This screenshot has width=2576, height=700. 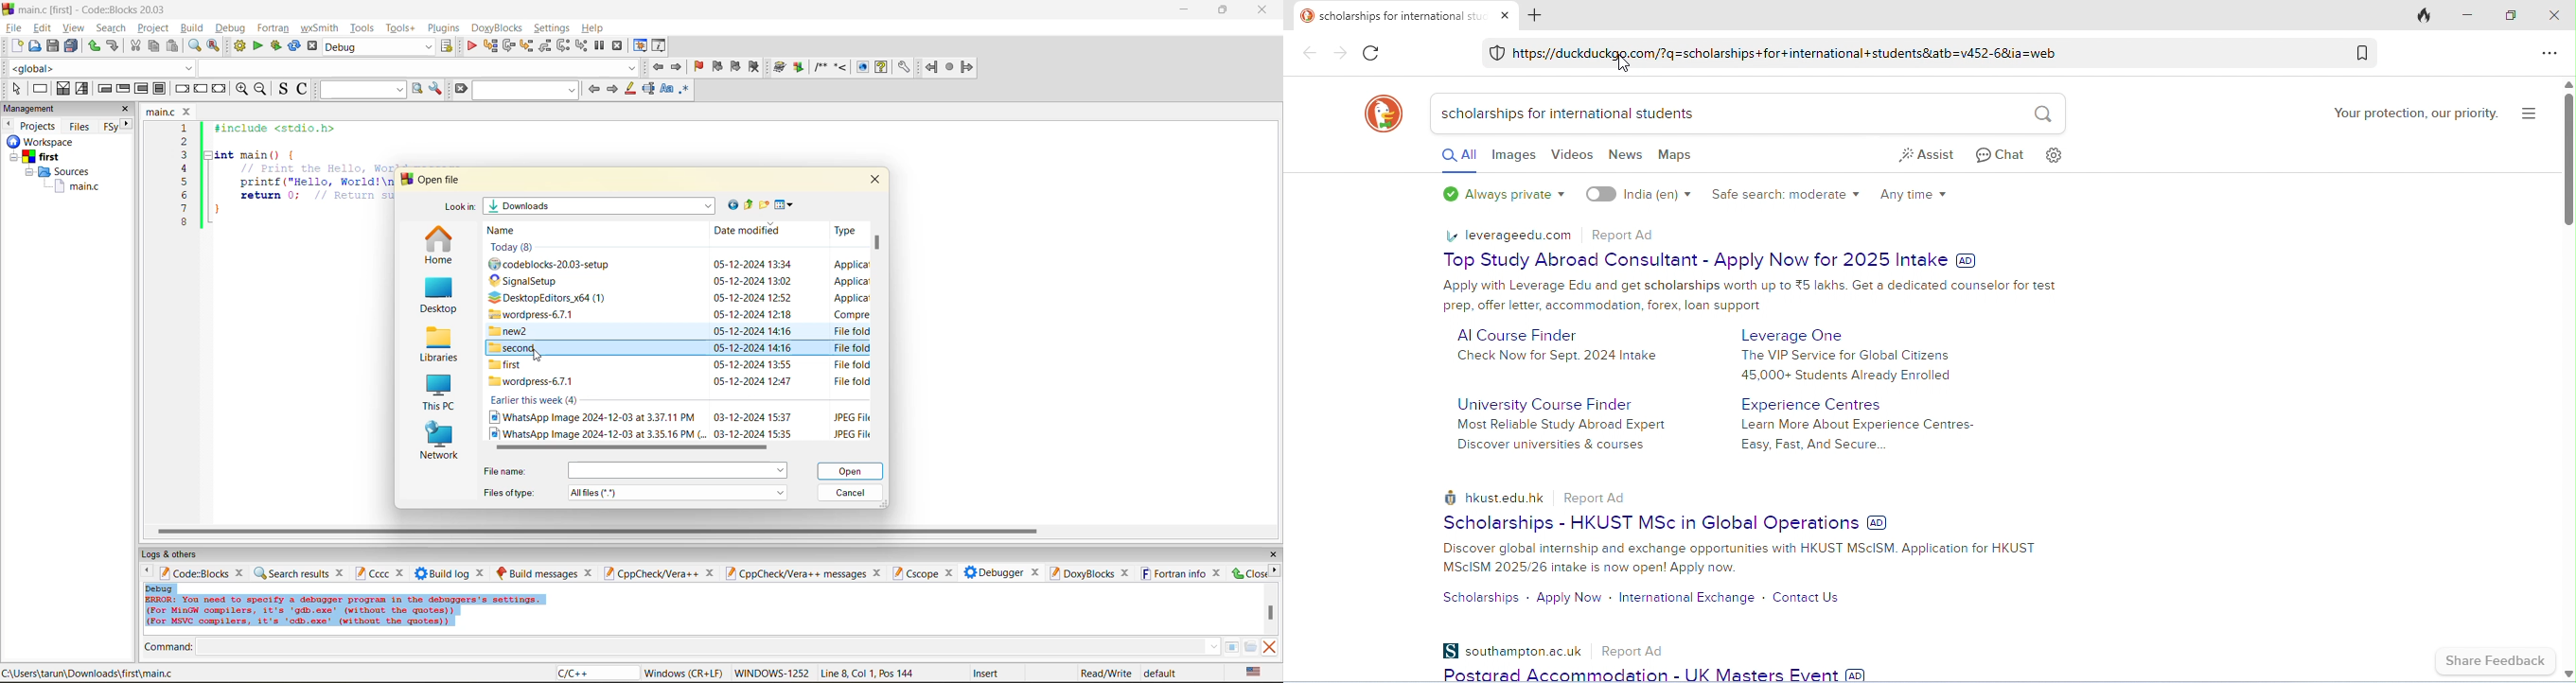 I want to click on close, so click(x=189, y=112).